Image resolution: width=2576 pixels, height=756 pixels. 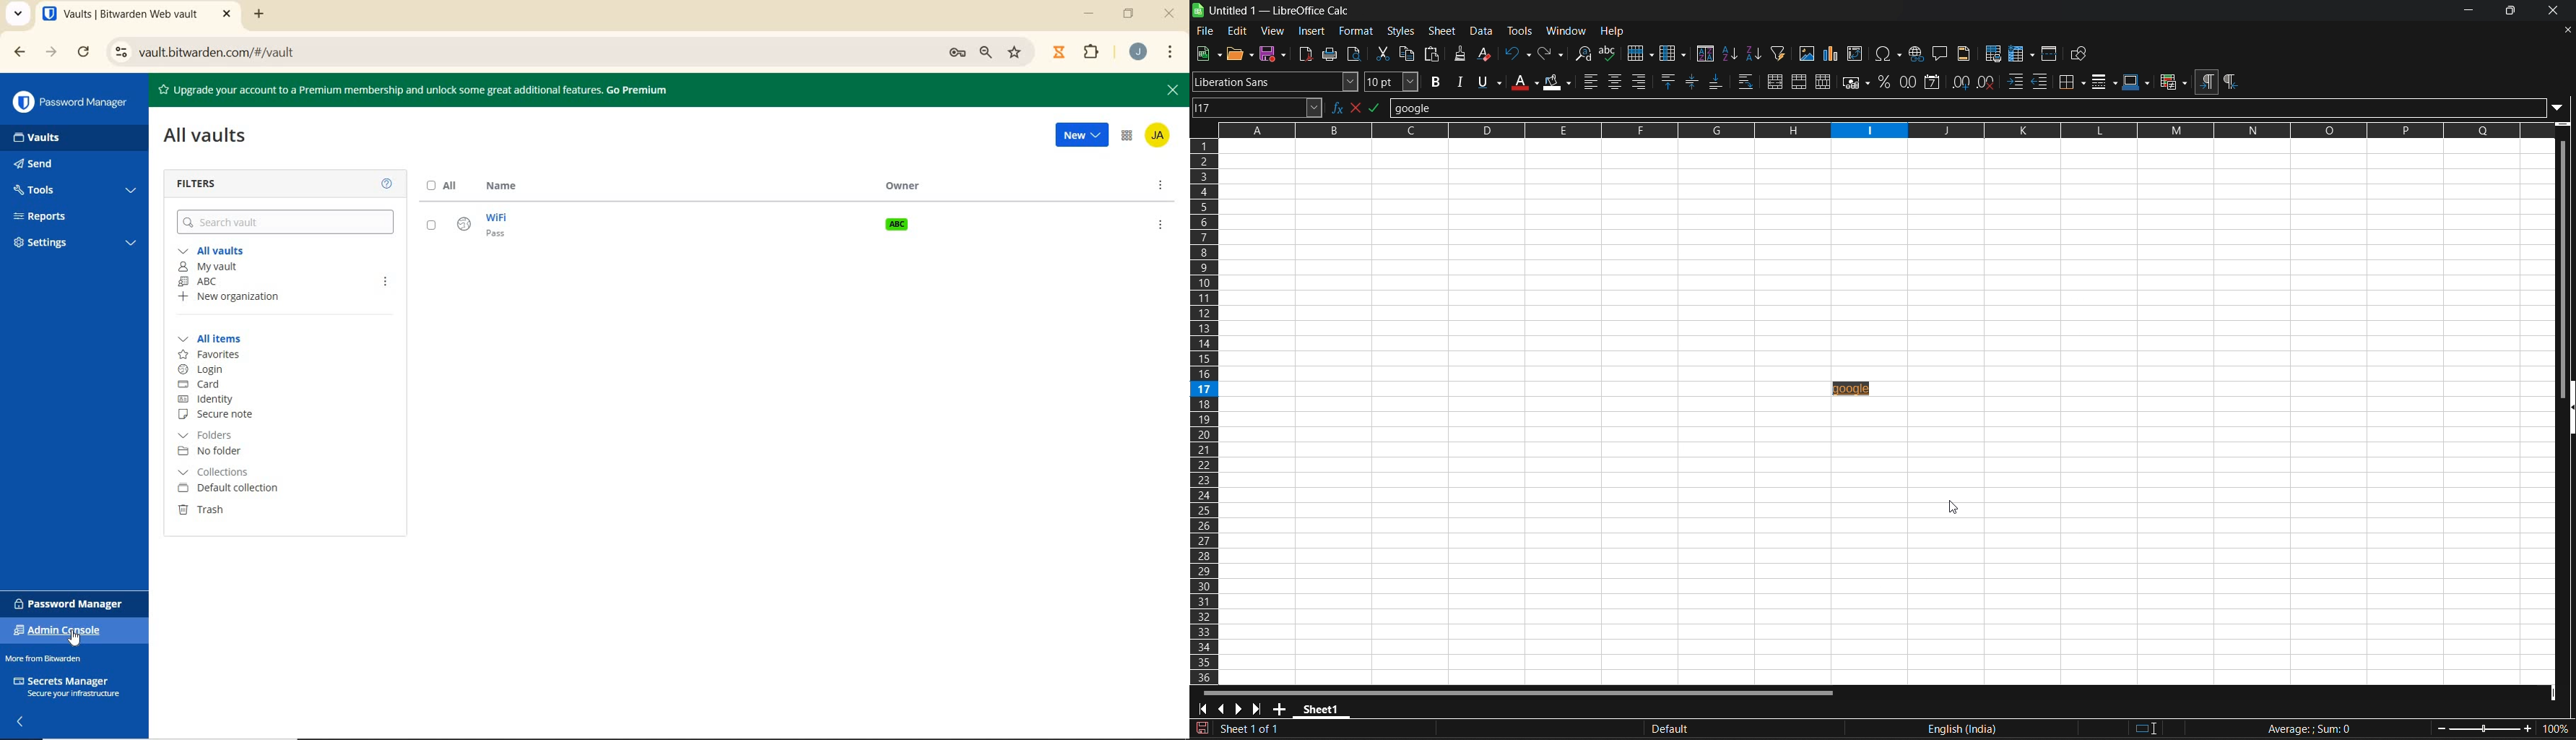 What do you see at coordinates (1078, 51) in the screenshot?
I see `EXTENSIONS` at bounding box center [1078, 51].